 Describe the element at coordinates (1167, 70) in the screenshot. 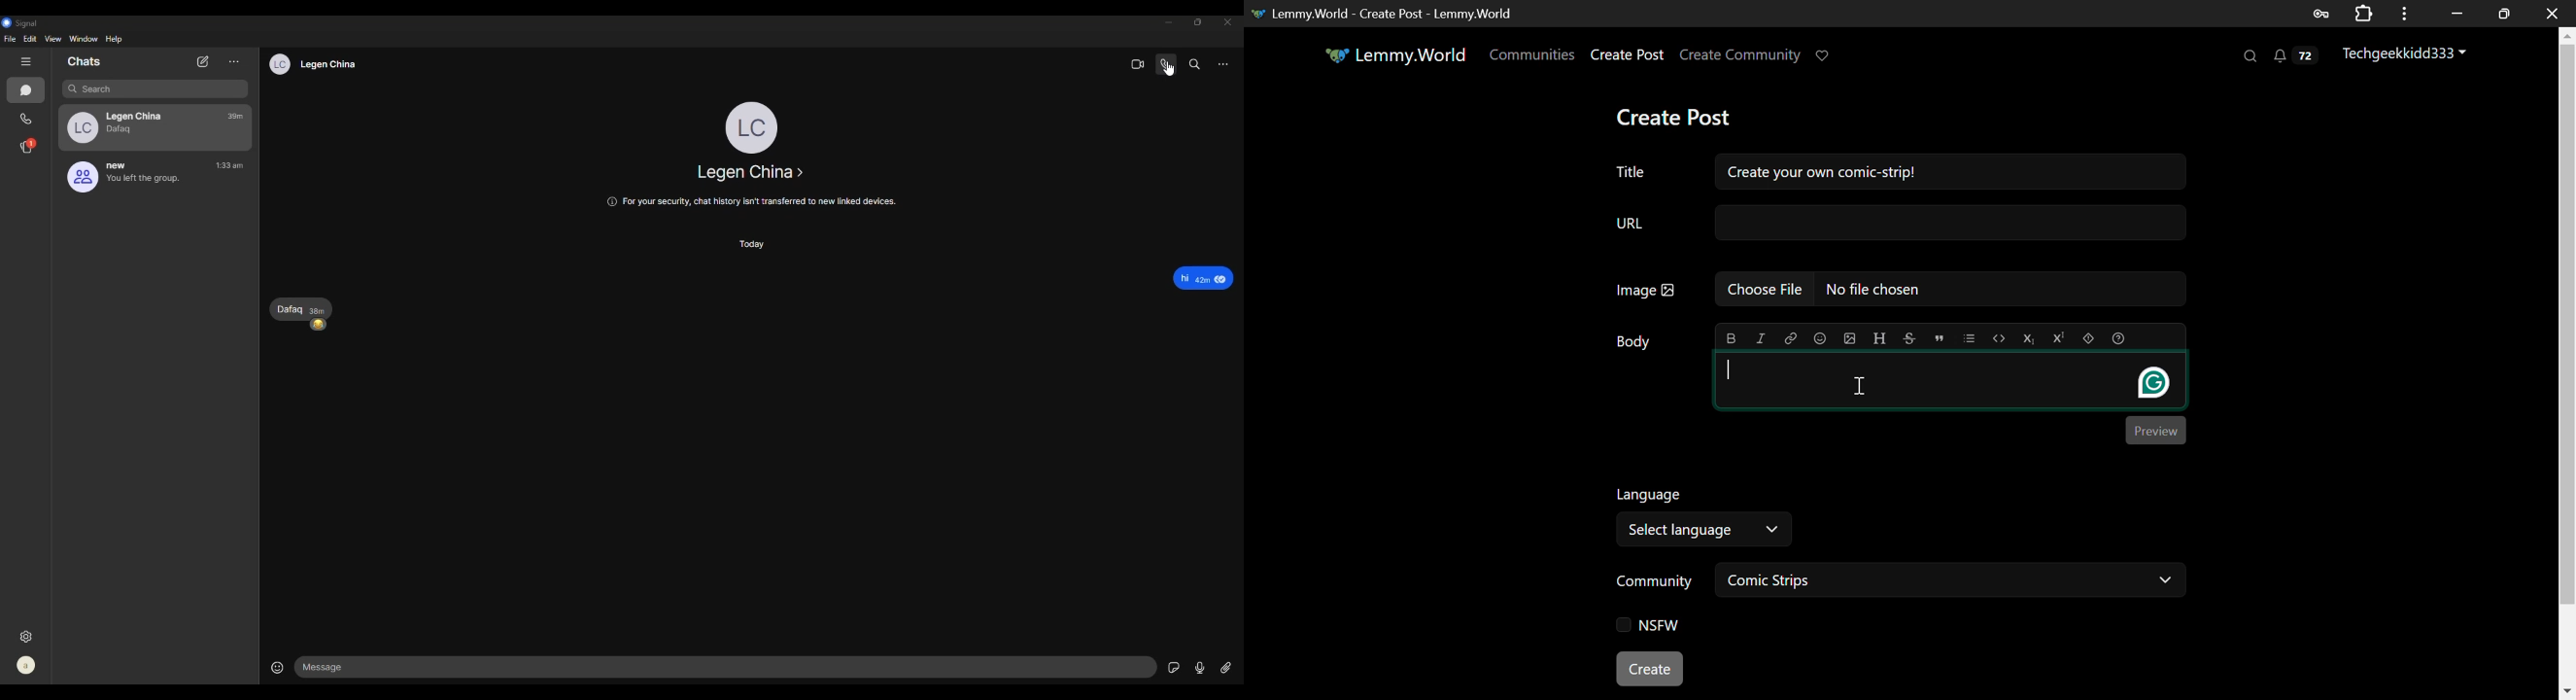

I see `cursor` at that location.